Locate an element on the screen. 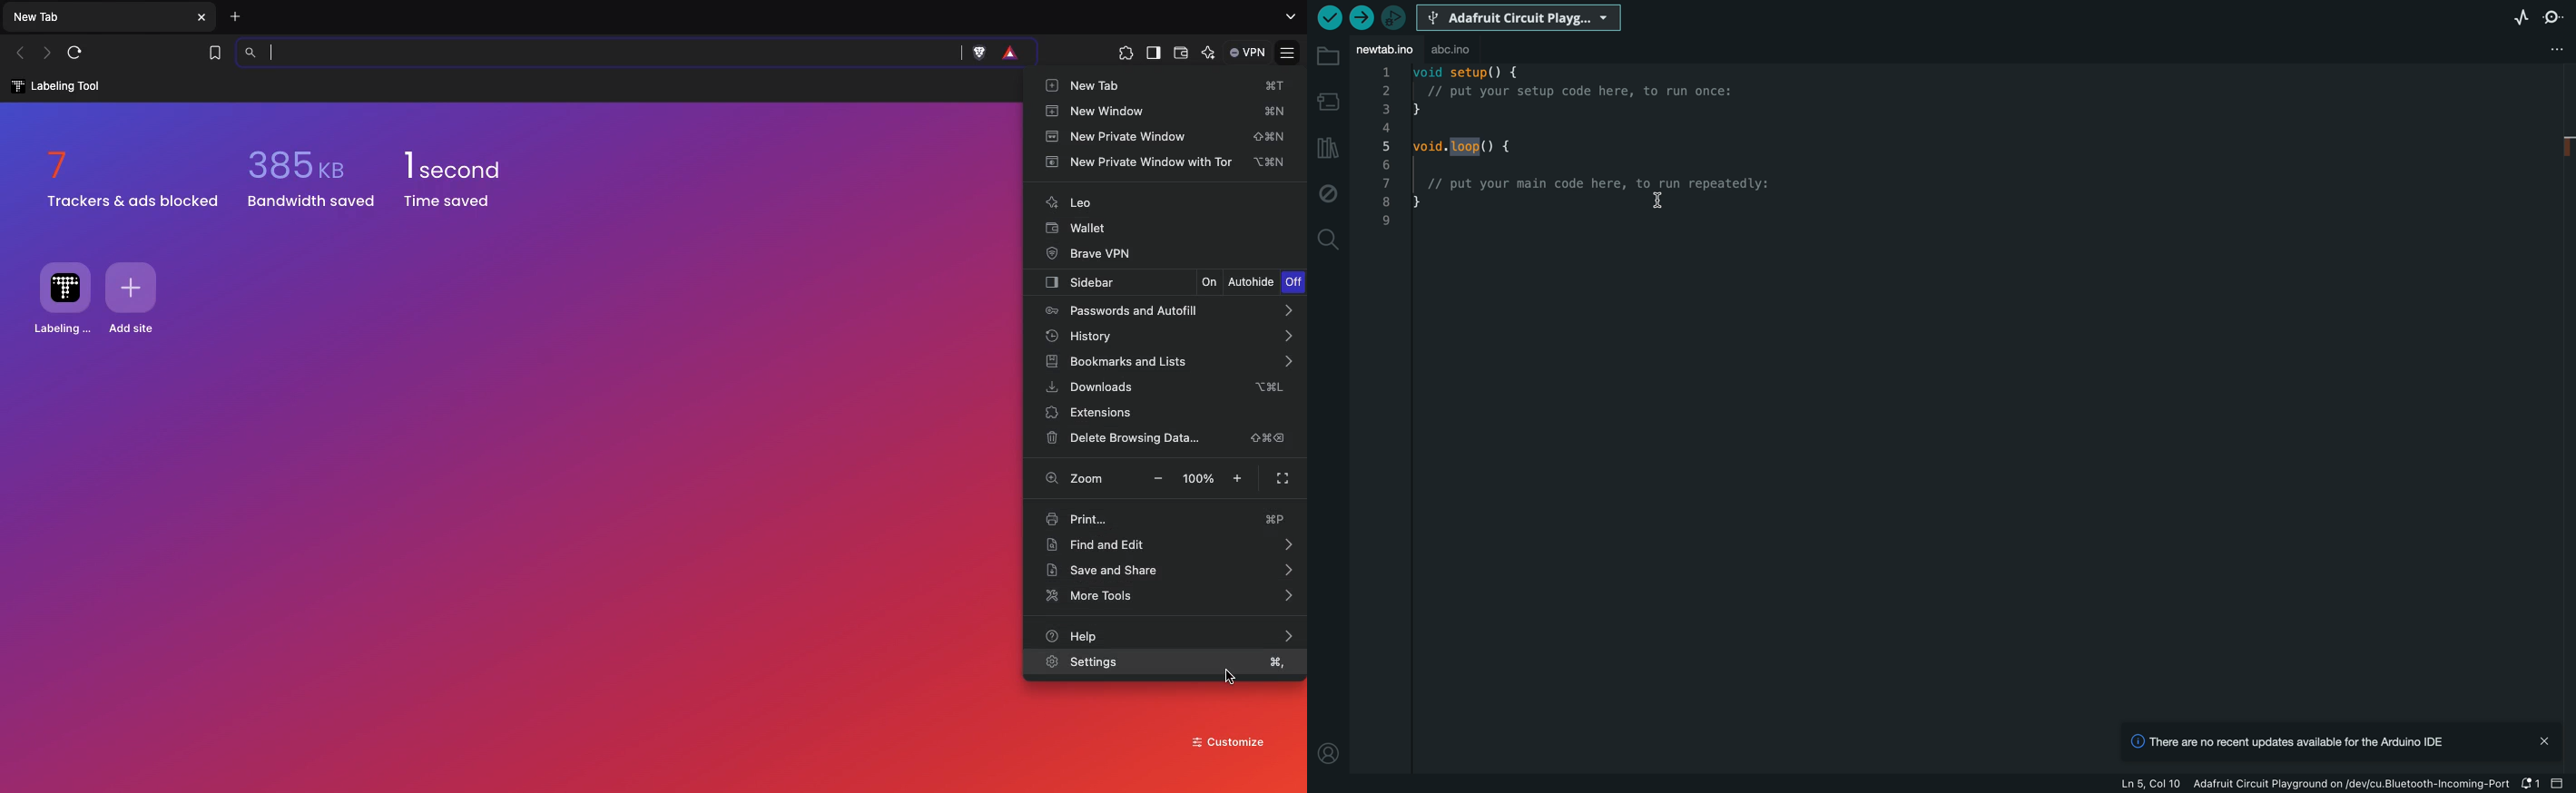 Image resolution: width=2576 pixels, height=812 pixels. New window is located at coordinates (1168, 113).